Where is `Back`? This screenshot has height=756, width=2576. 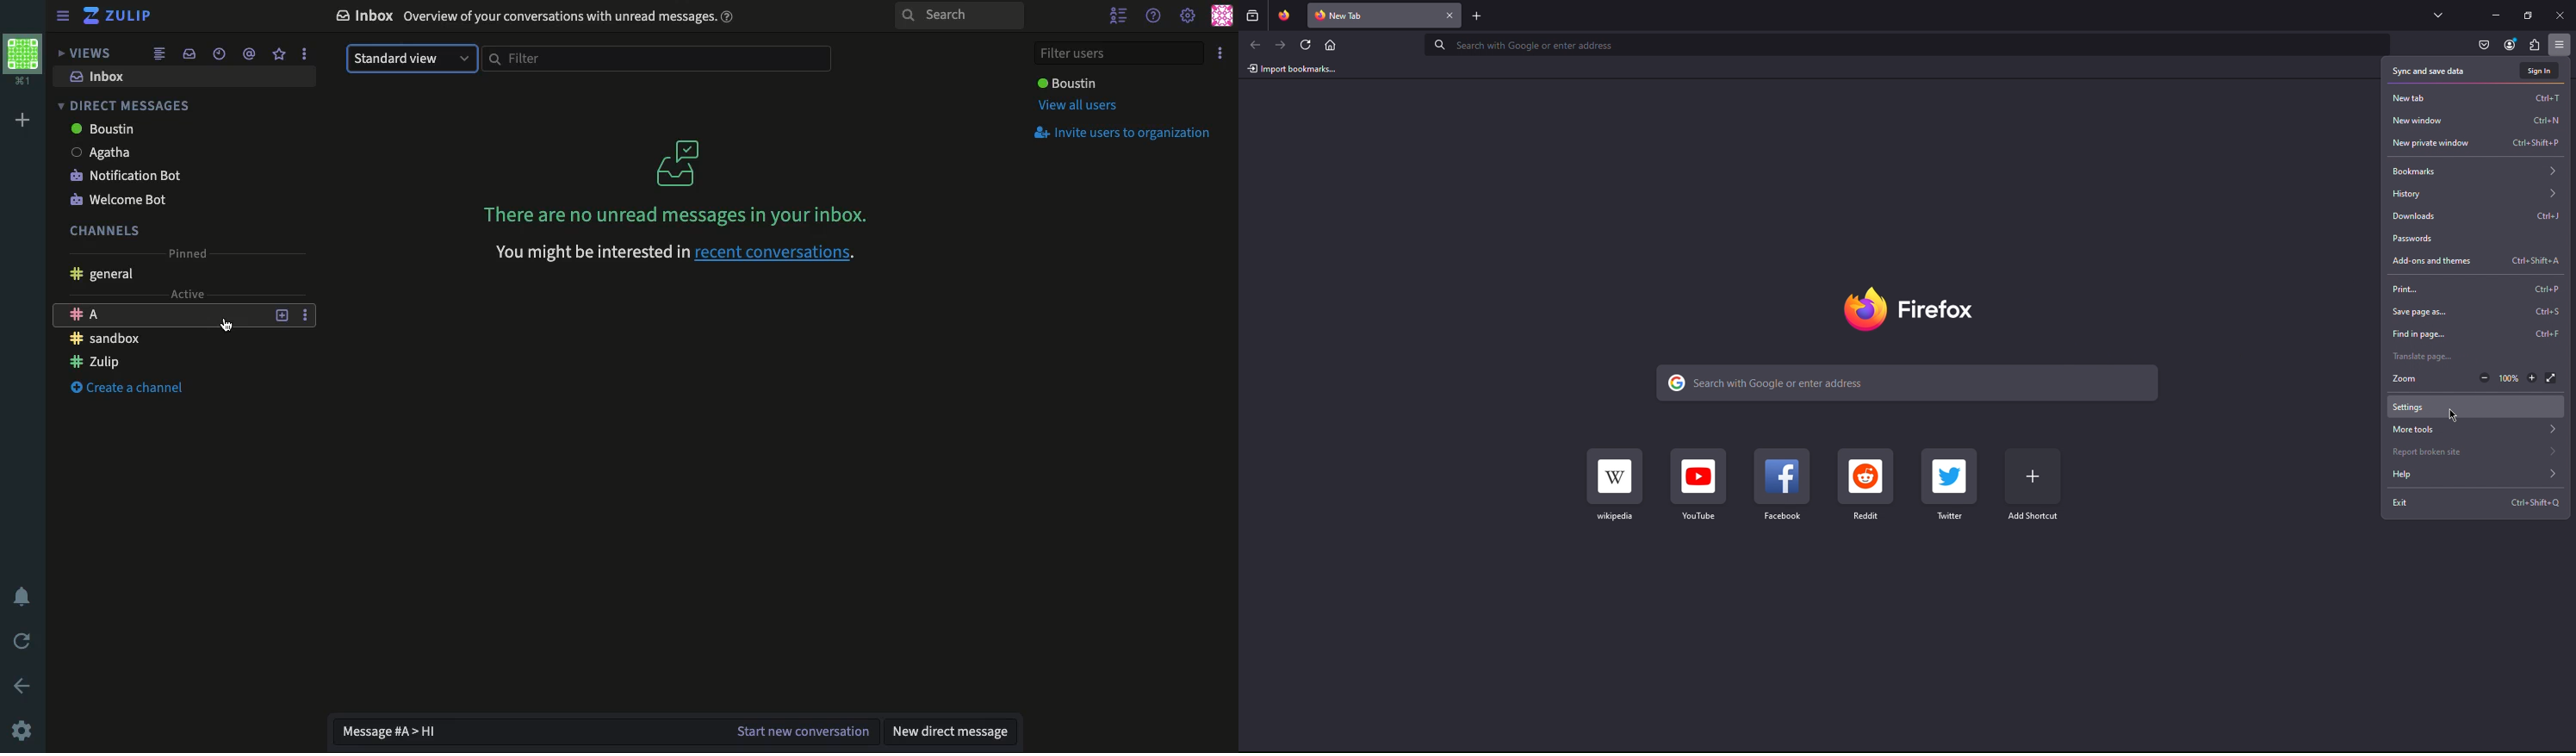 Back is located at coordinates (1255, 45).